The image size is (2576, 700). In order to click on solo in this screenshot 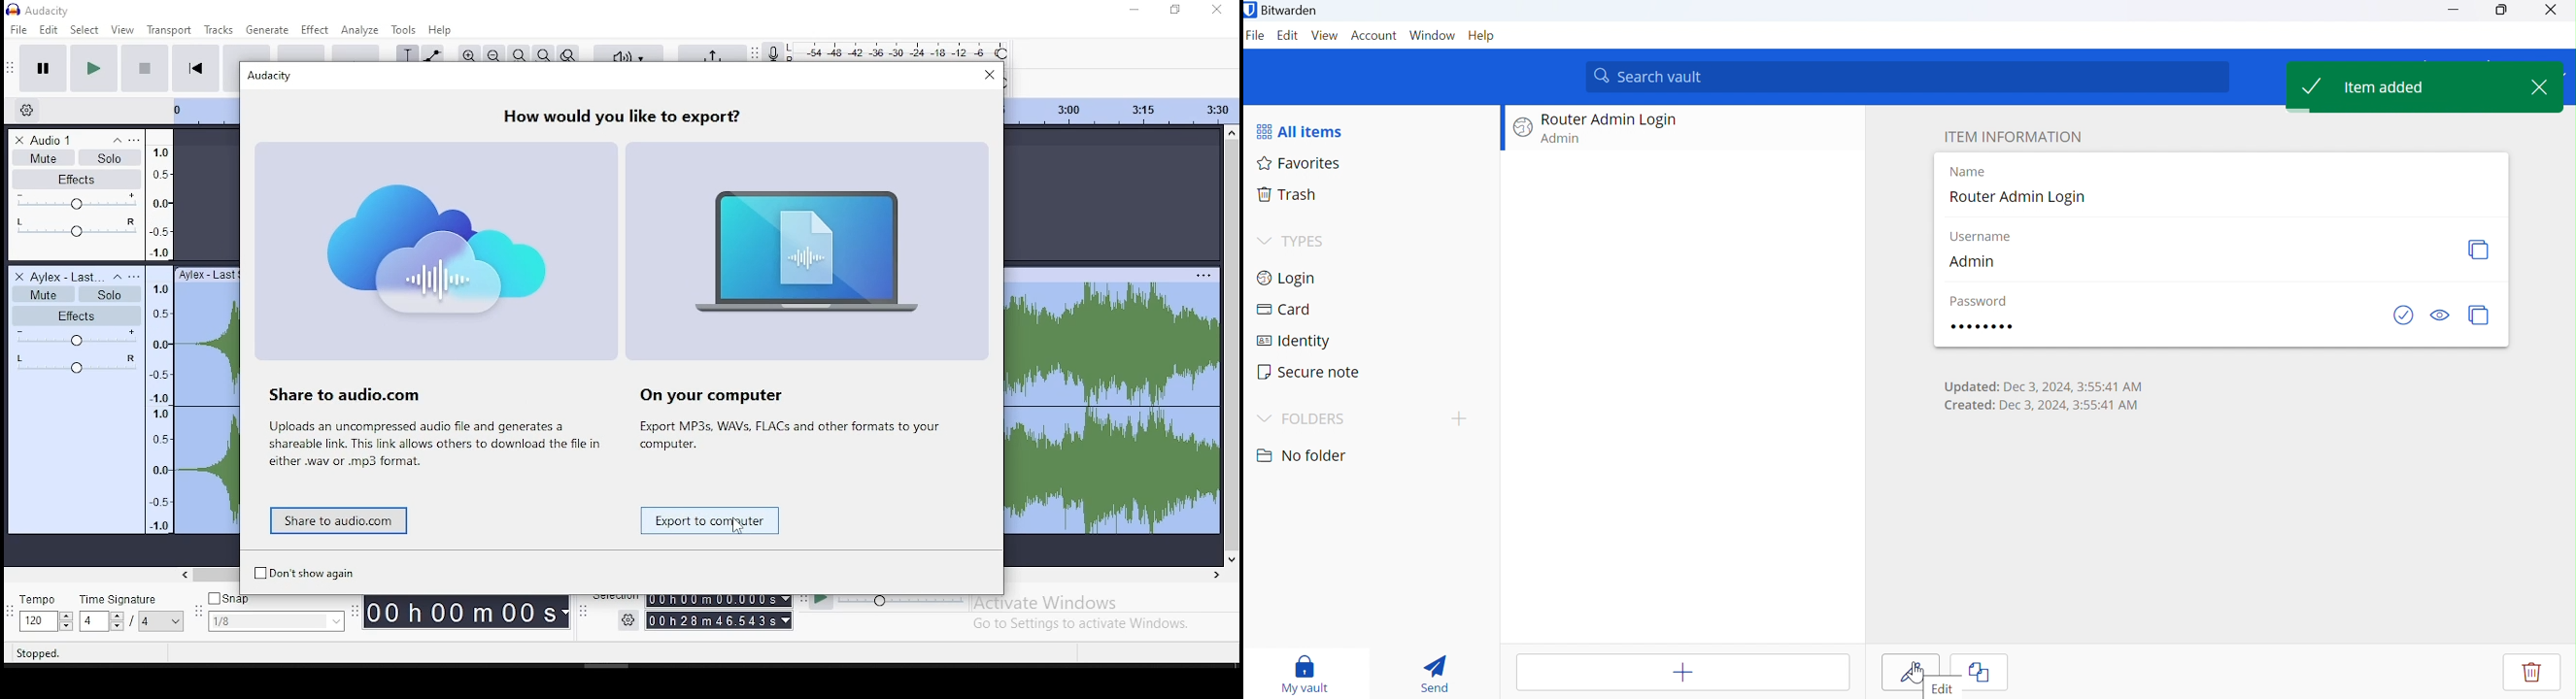, I will do `click(111, 293)`.